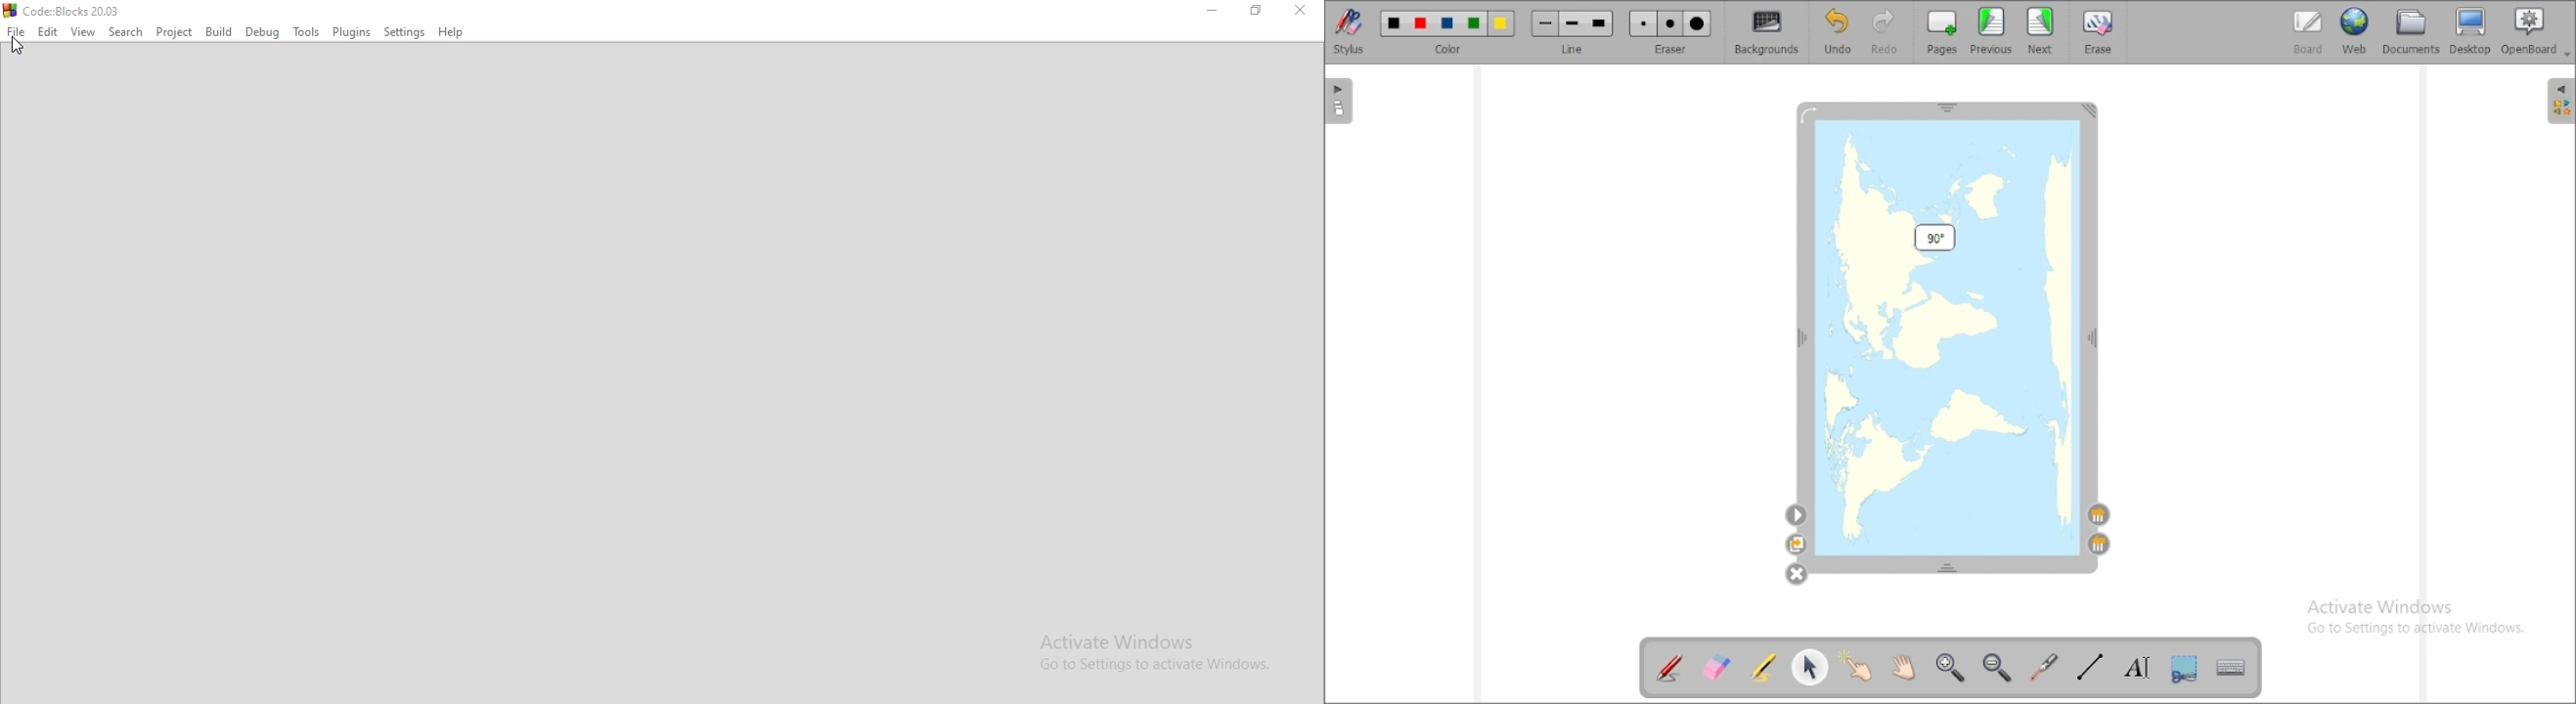 This screenshot has width=2576, height=728. What do you see at coordinates (2558, 101) in the screenshot?
I see `sidebar settings` at bounding box center [2558, 101].